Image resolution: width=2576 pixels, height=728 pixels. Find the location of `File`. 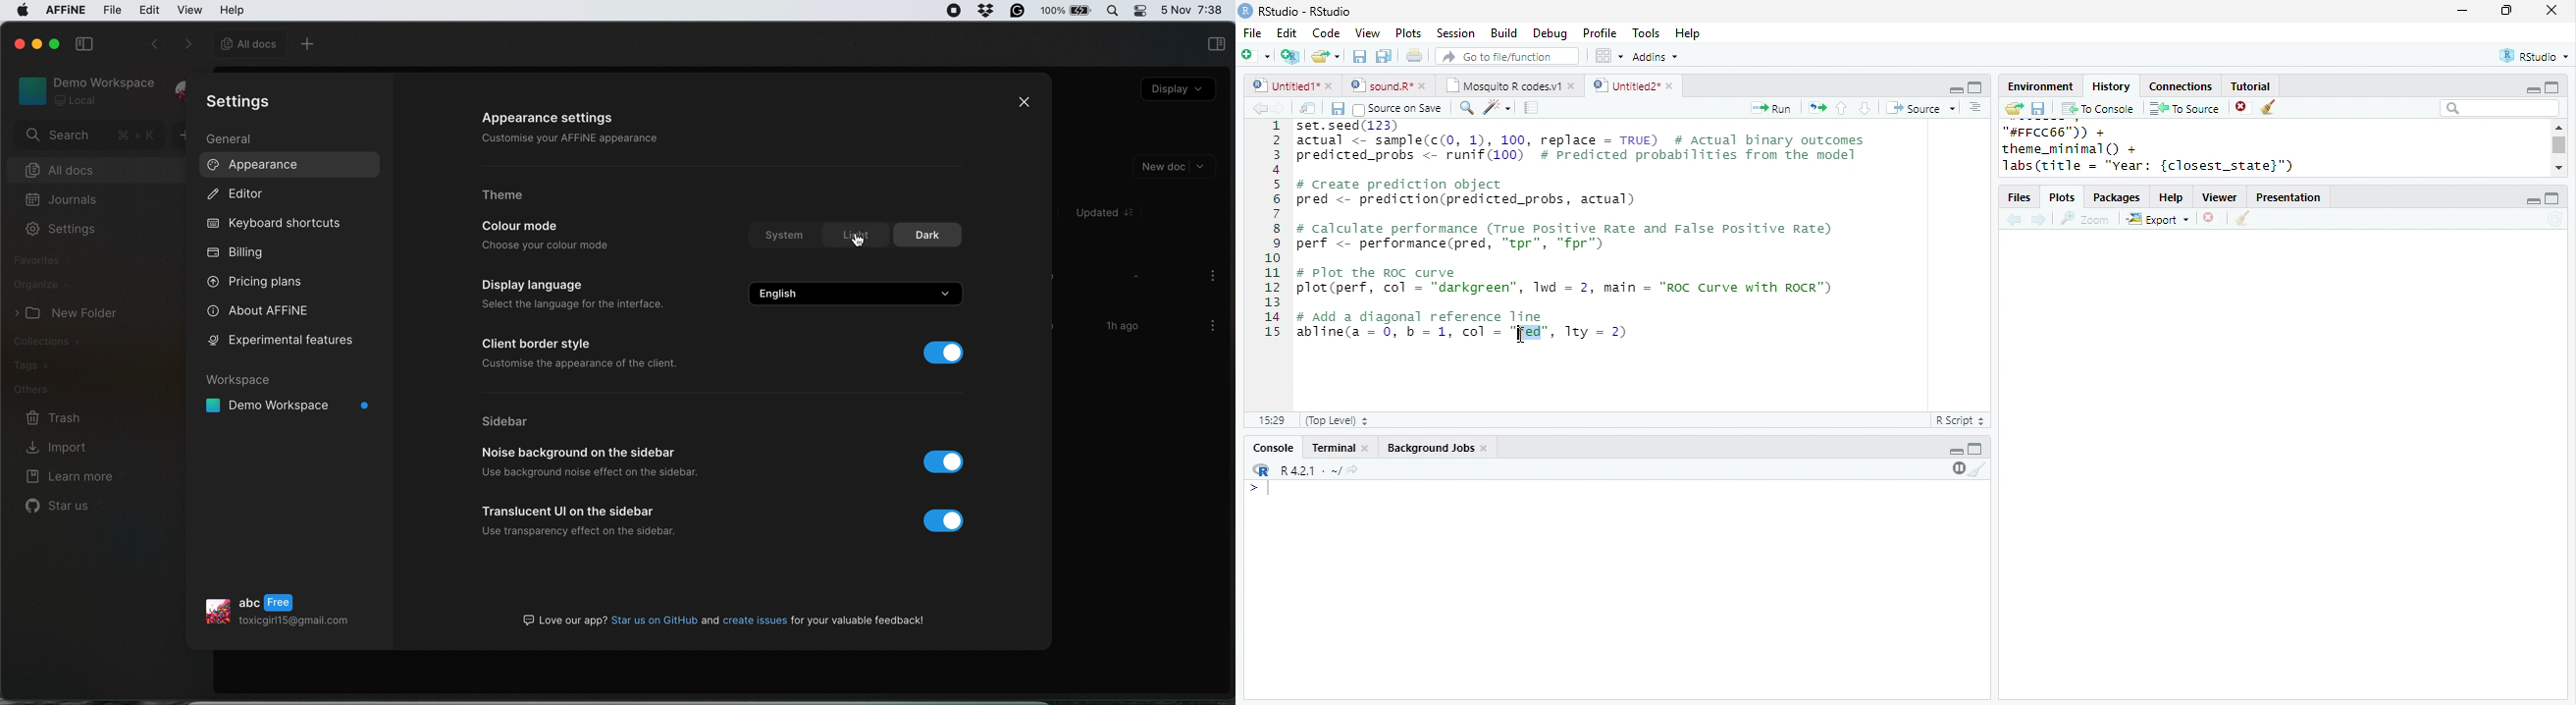

File is located at coordinates (1252, 33).